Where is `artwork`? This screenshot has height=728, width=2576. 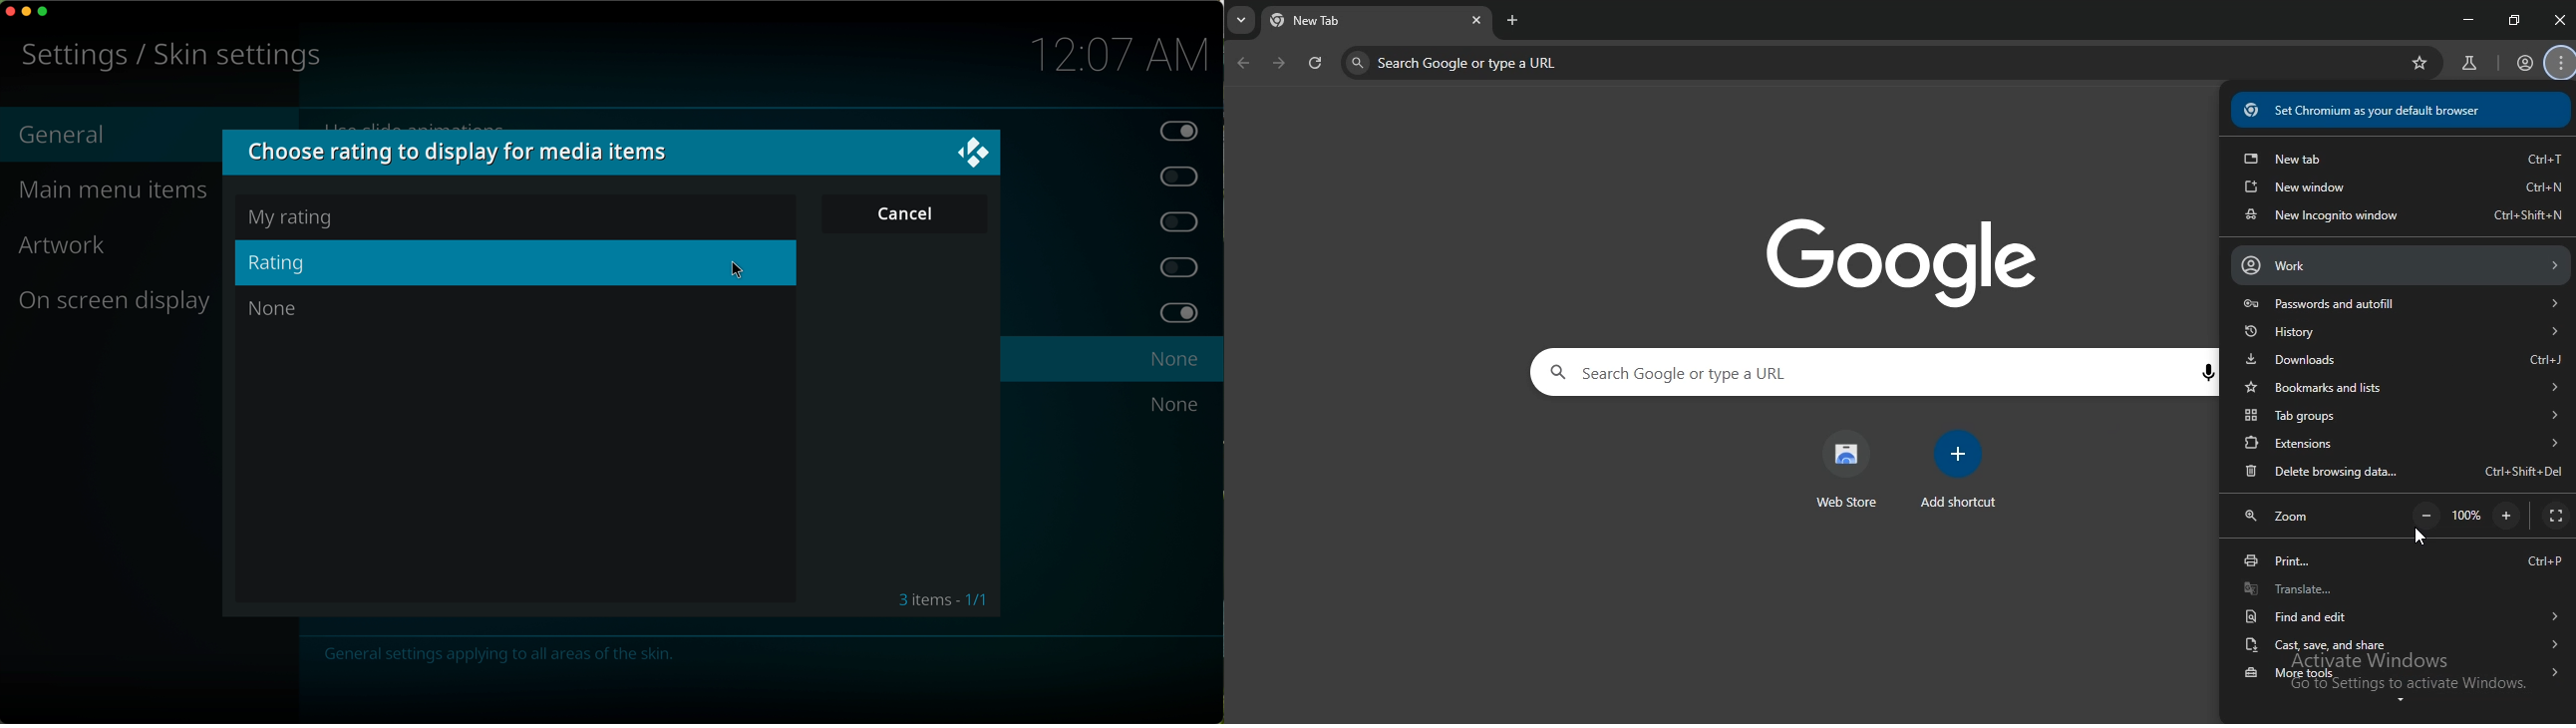
artwork is located at coordinates (63, 248).